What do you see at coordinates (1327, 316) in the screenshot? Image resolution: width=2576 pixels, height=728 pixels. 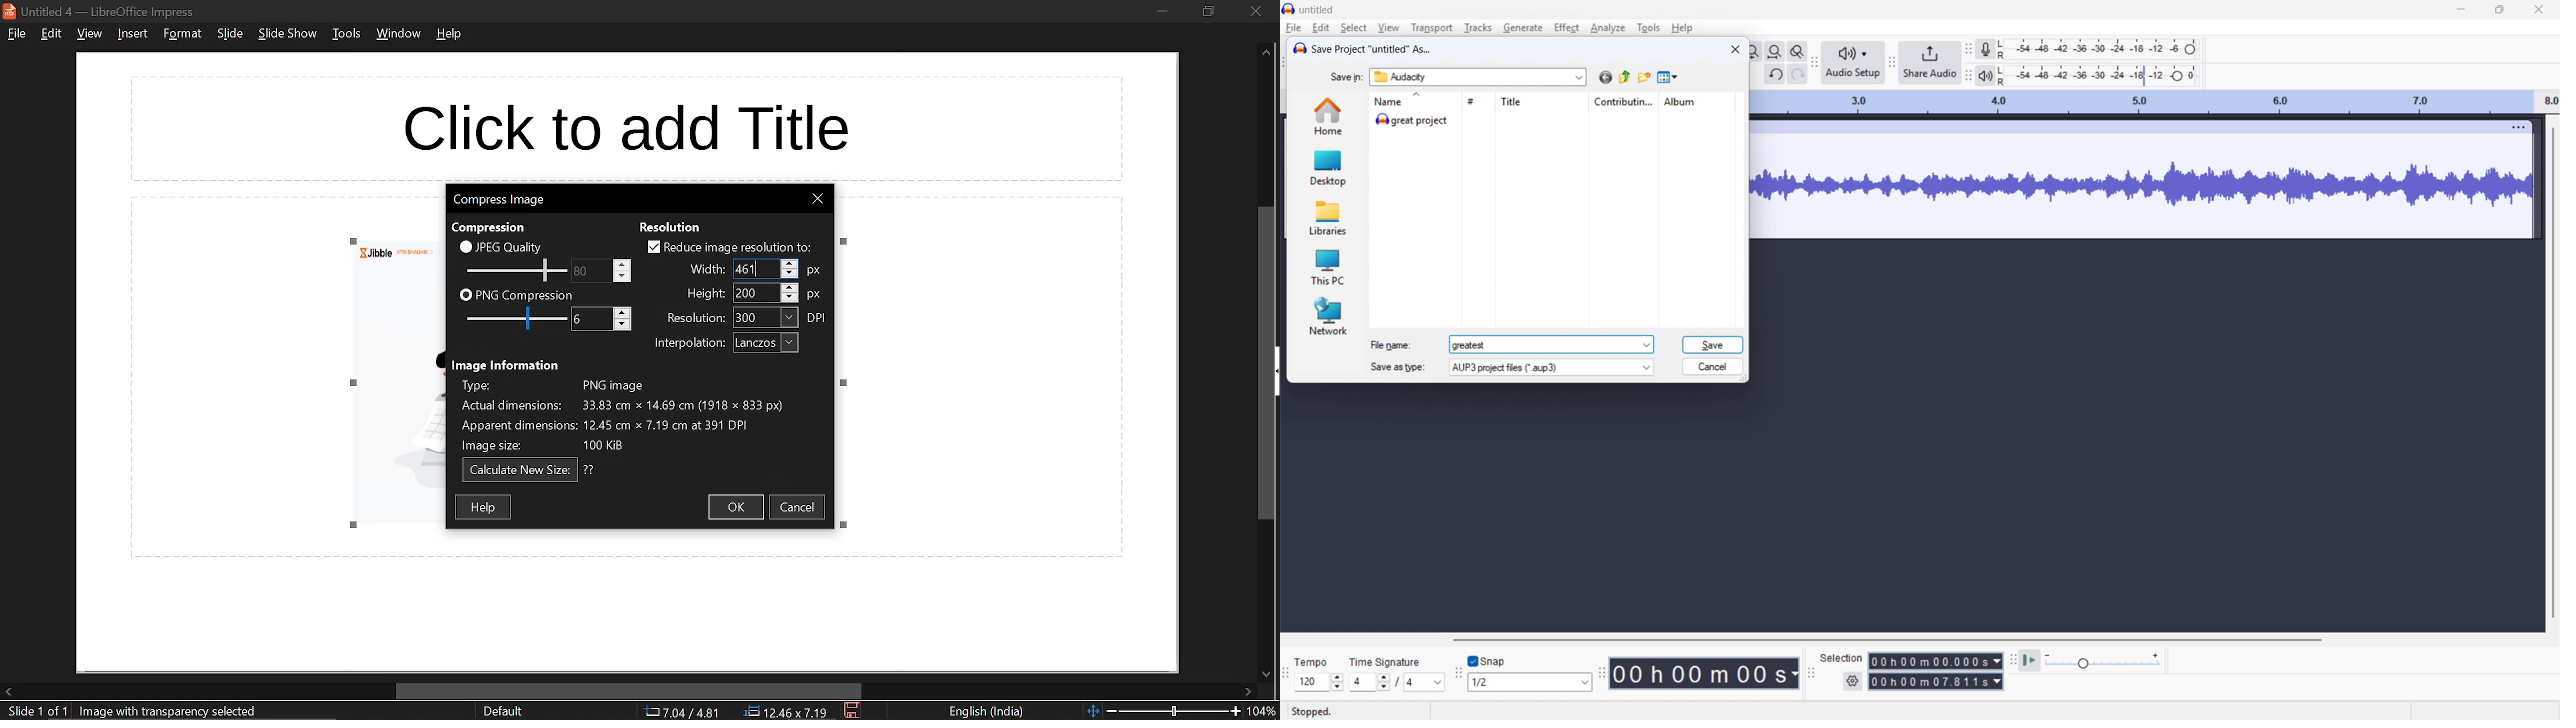 I see `network` at bounding box center [1327, 316].